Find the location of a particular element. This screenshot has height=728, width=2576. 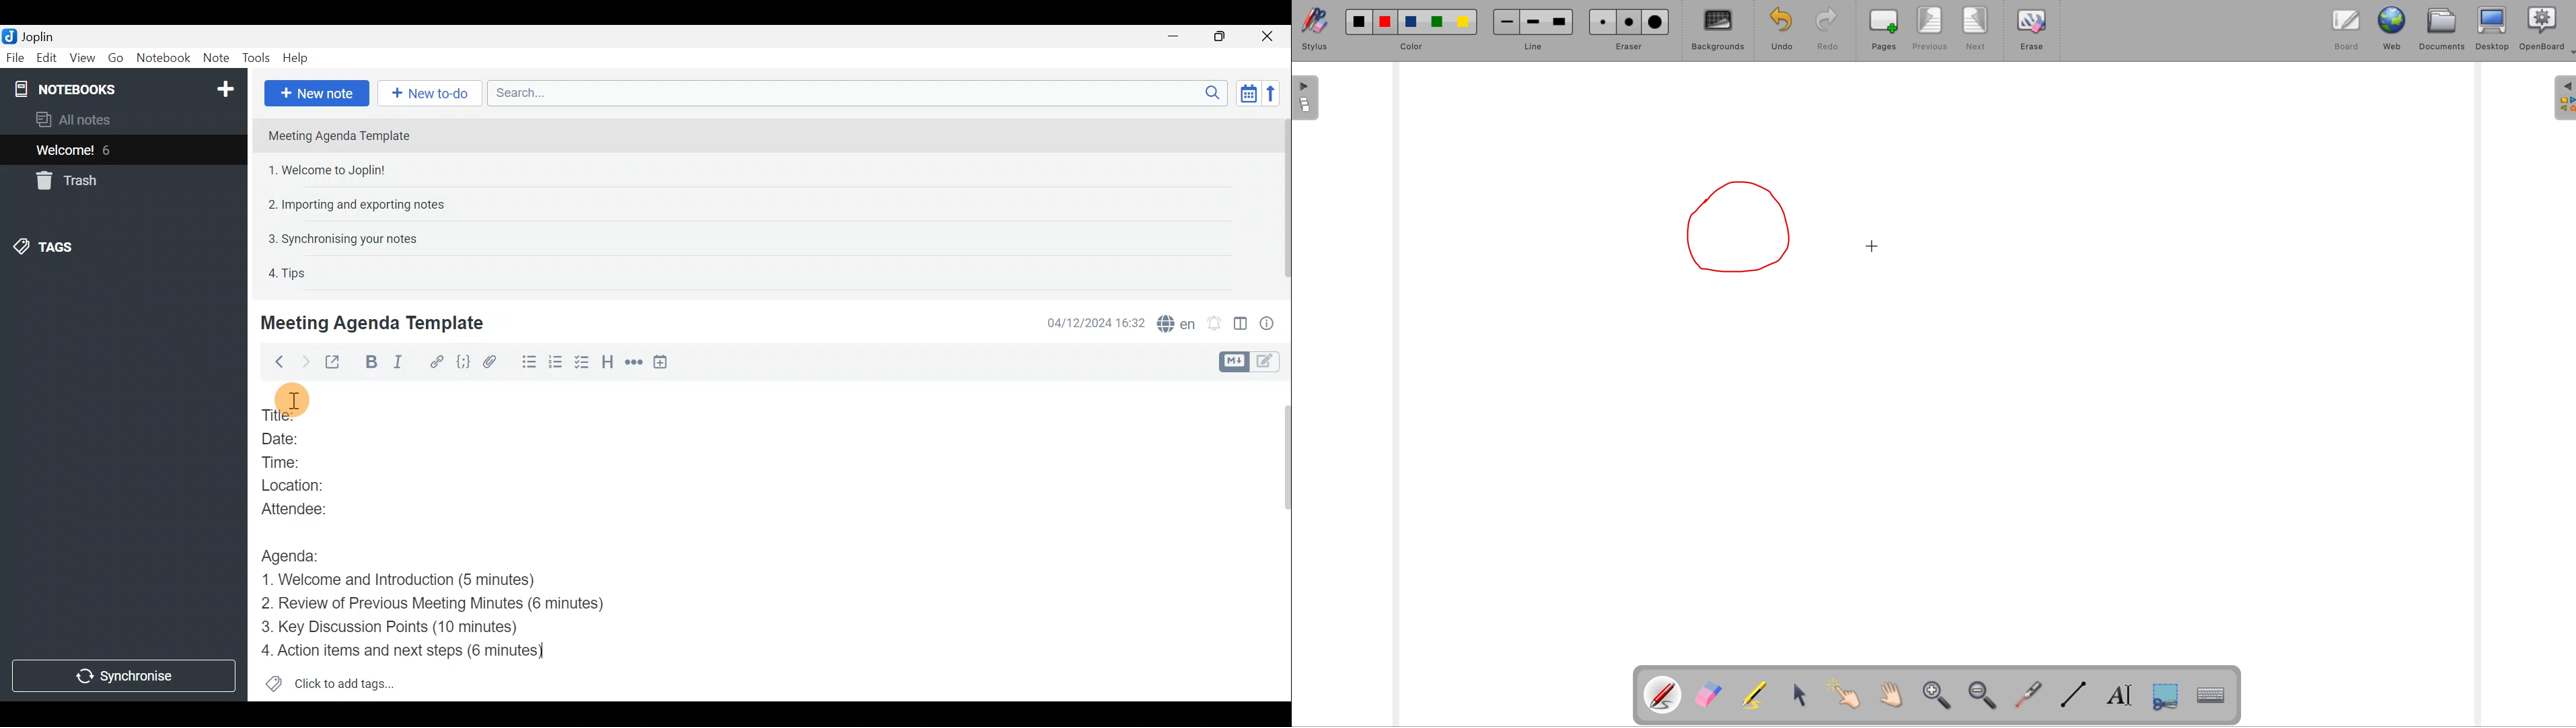

2. Importing and exporting notes is located at coordinates (361, 205).